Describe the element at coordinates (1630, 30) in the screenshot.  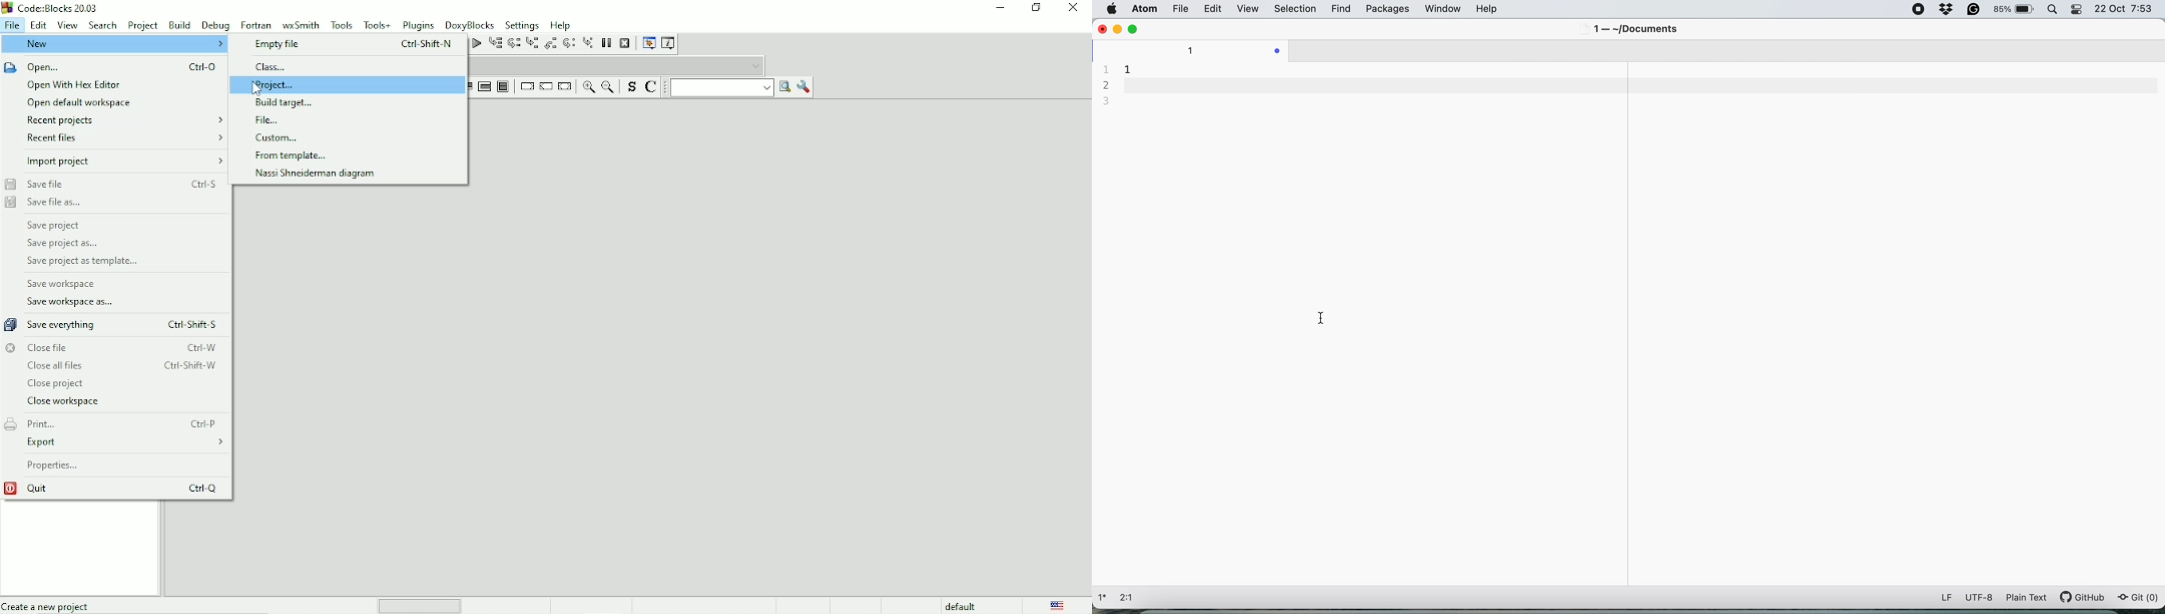
I see `1 --/Document` at that location.